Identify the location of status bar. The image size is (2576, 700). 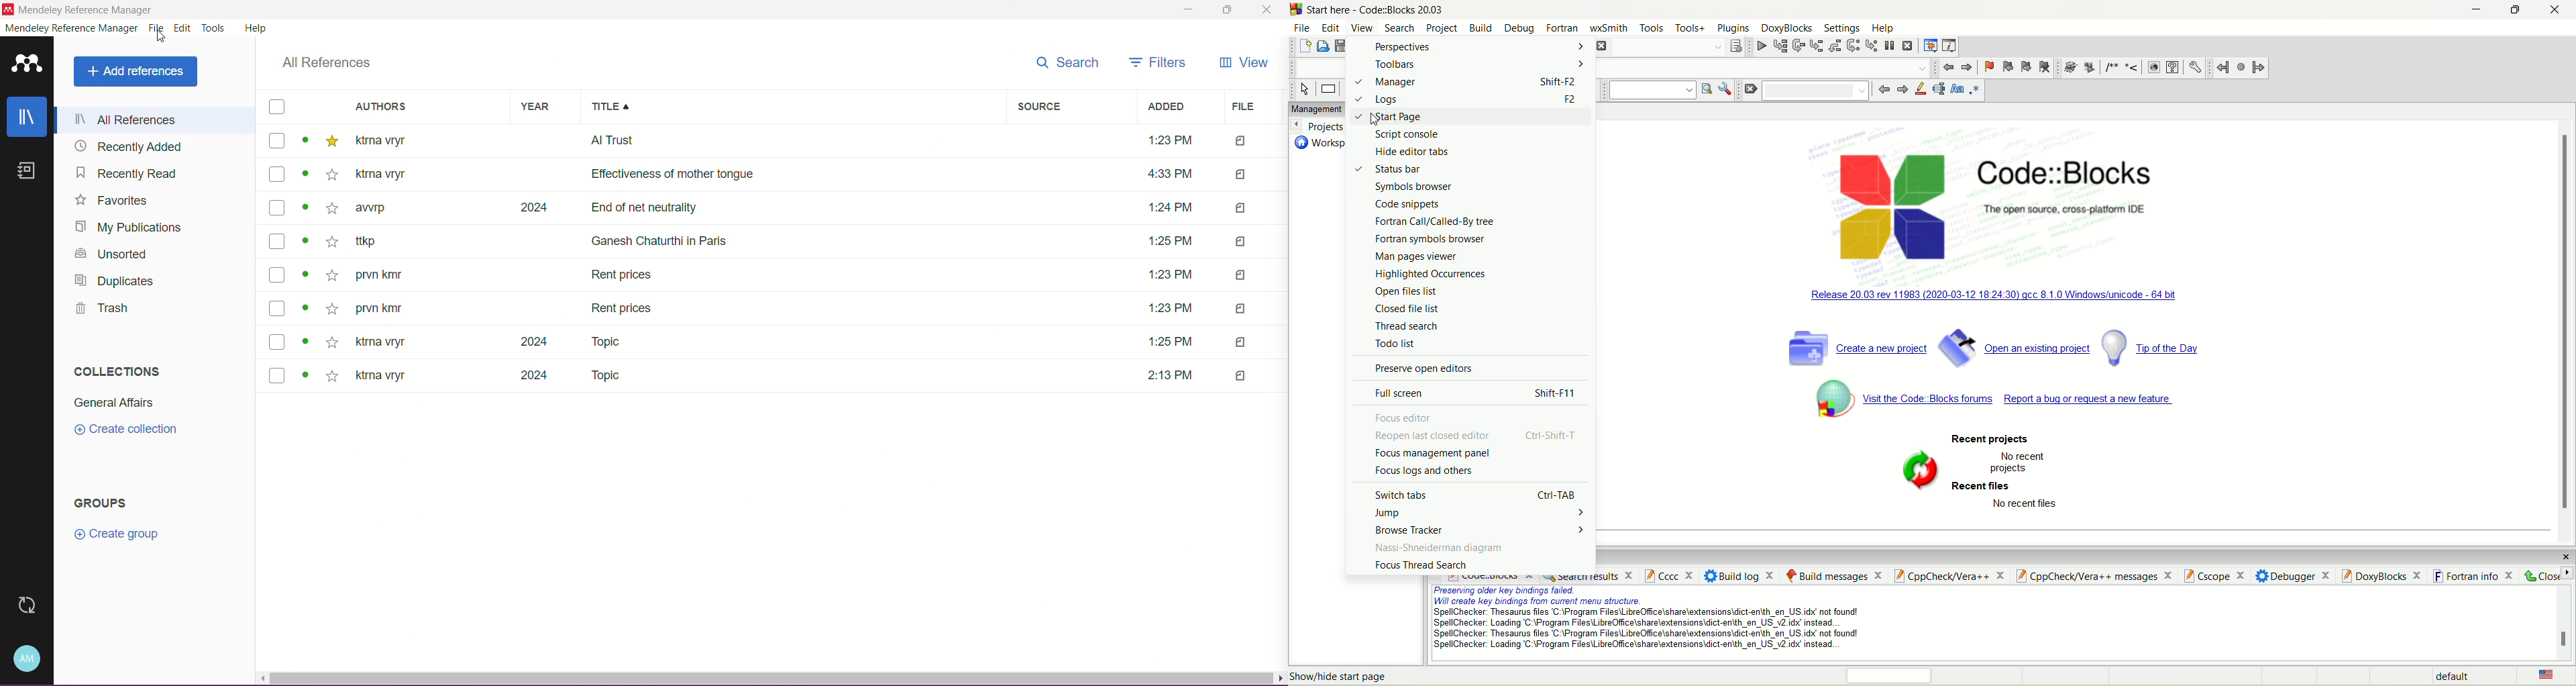
(1391, 170).